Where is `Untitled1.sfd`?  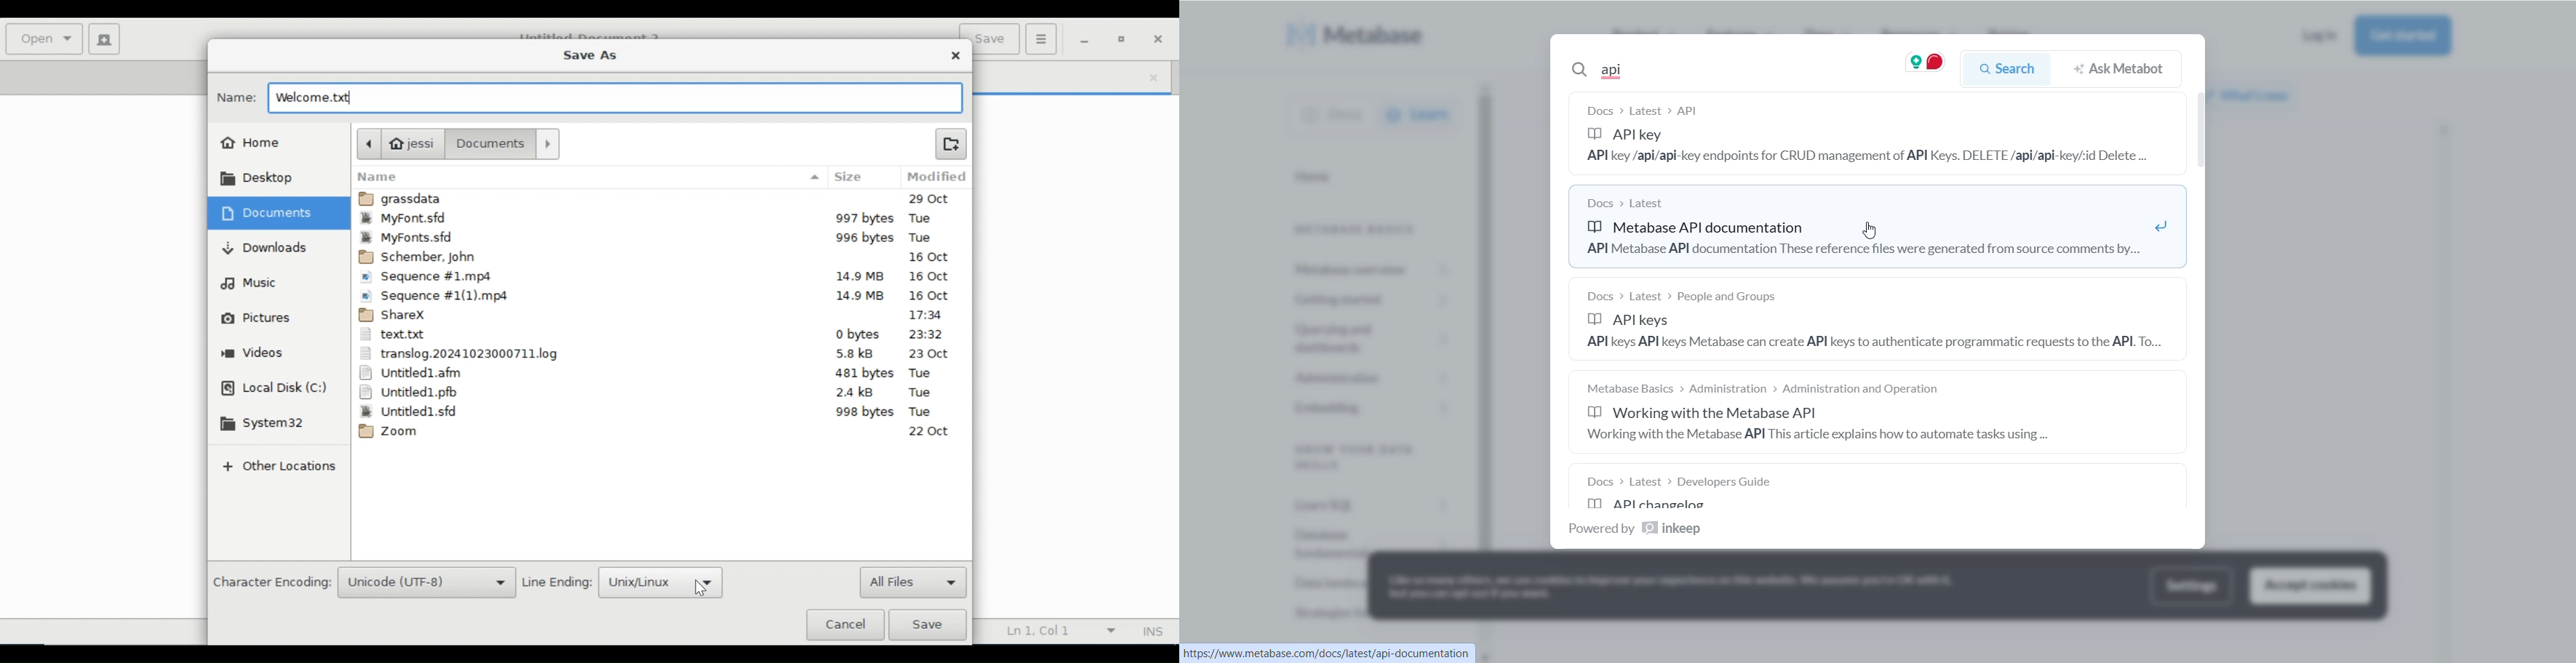
Untitled1.sfd is located at coordinates (656, 411).